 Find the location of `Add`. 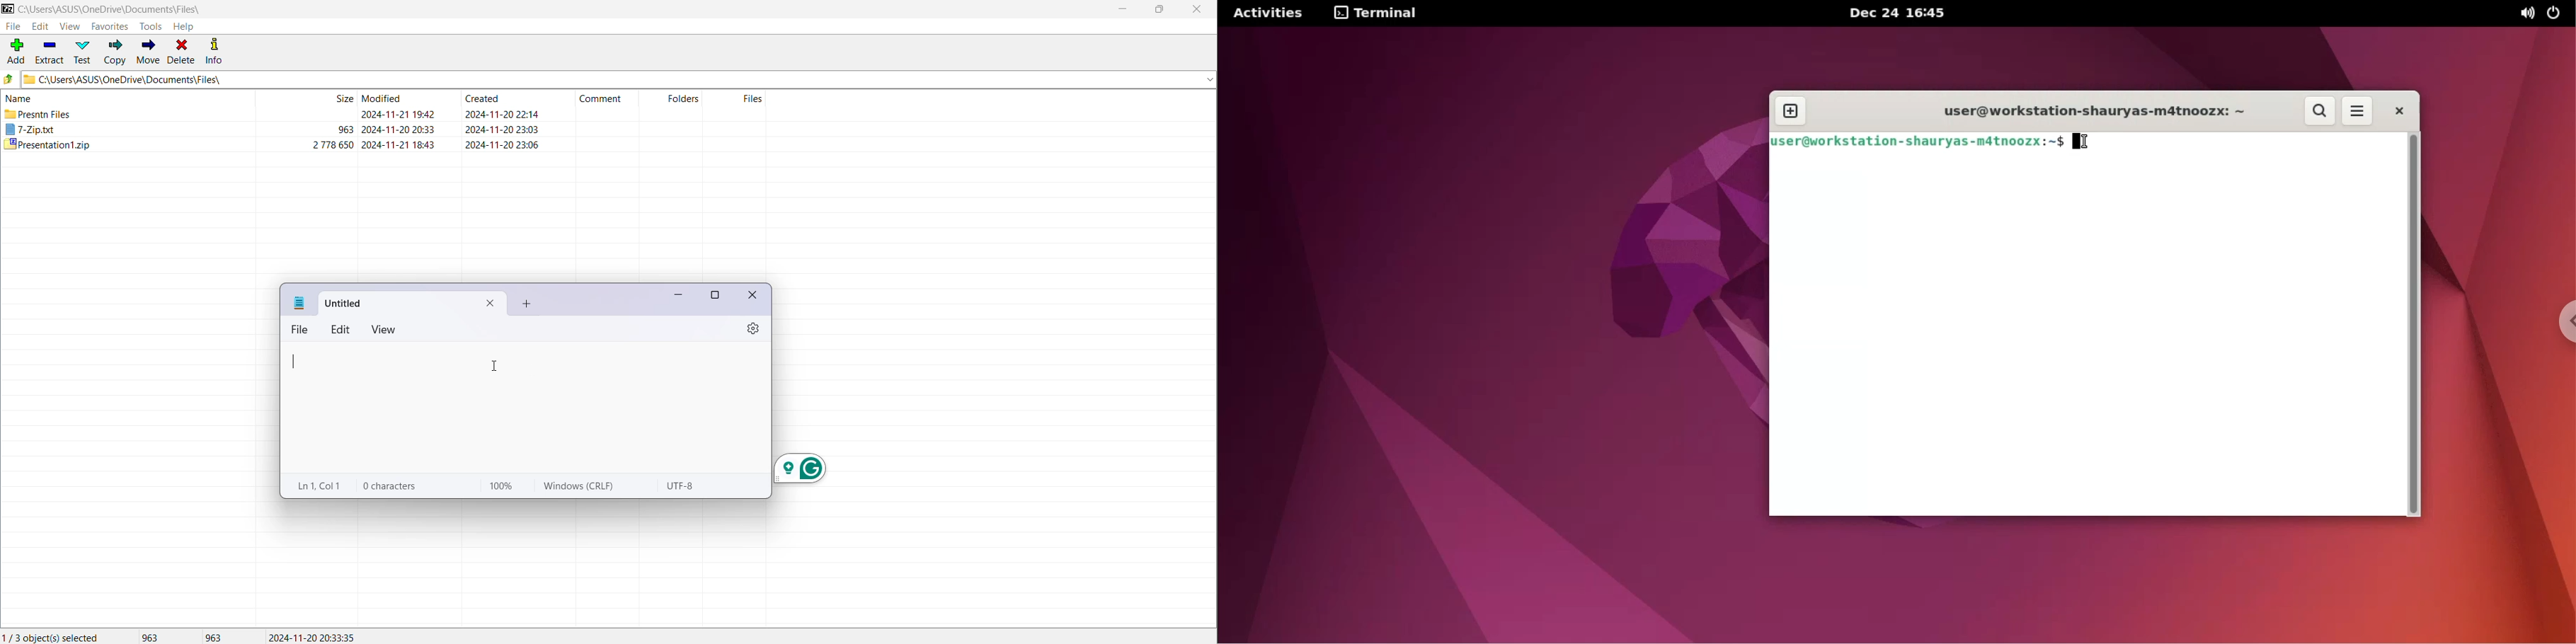

Add is located at coordinates (15, 51).